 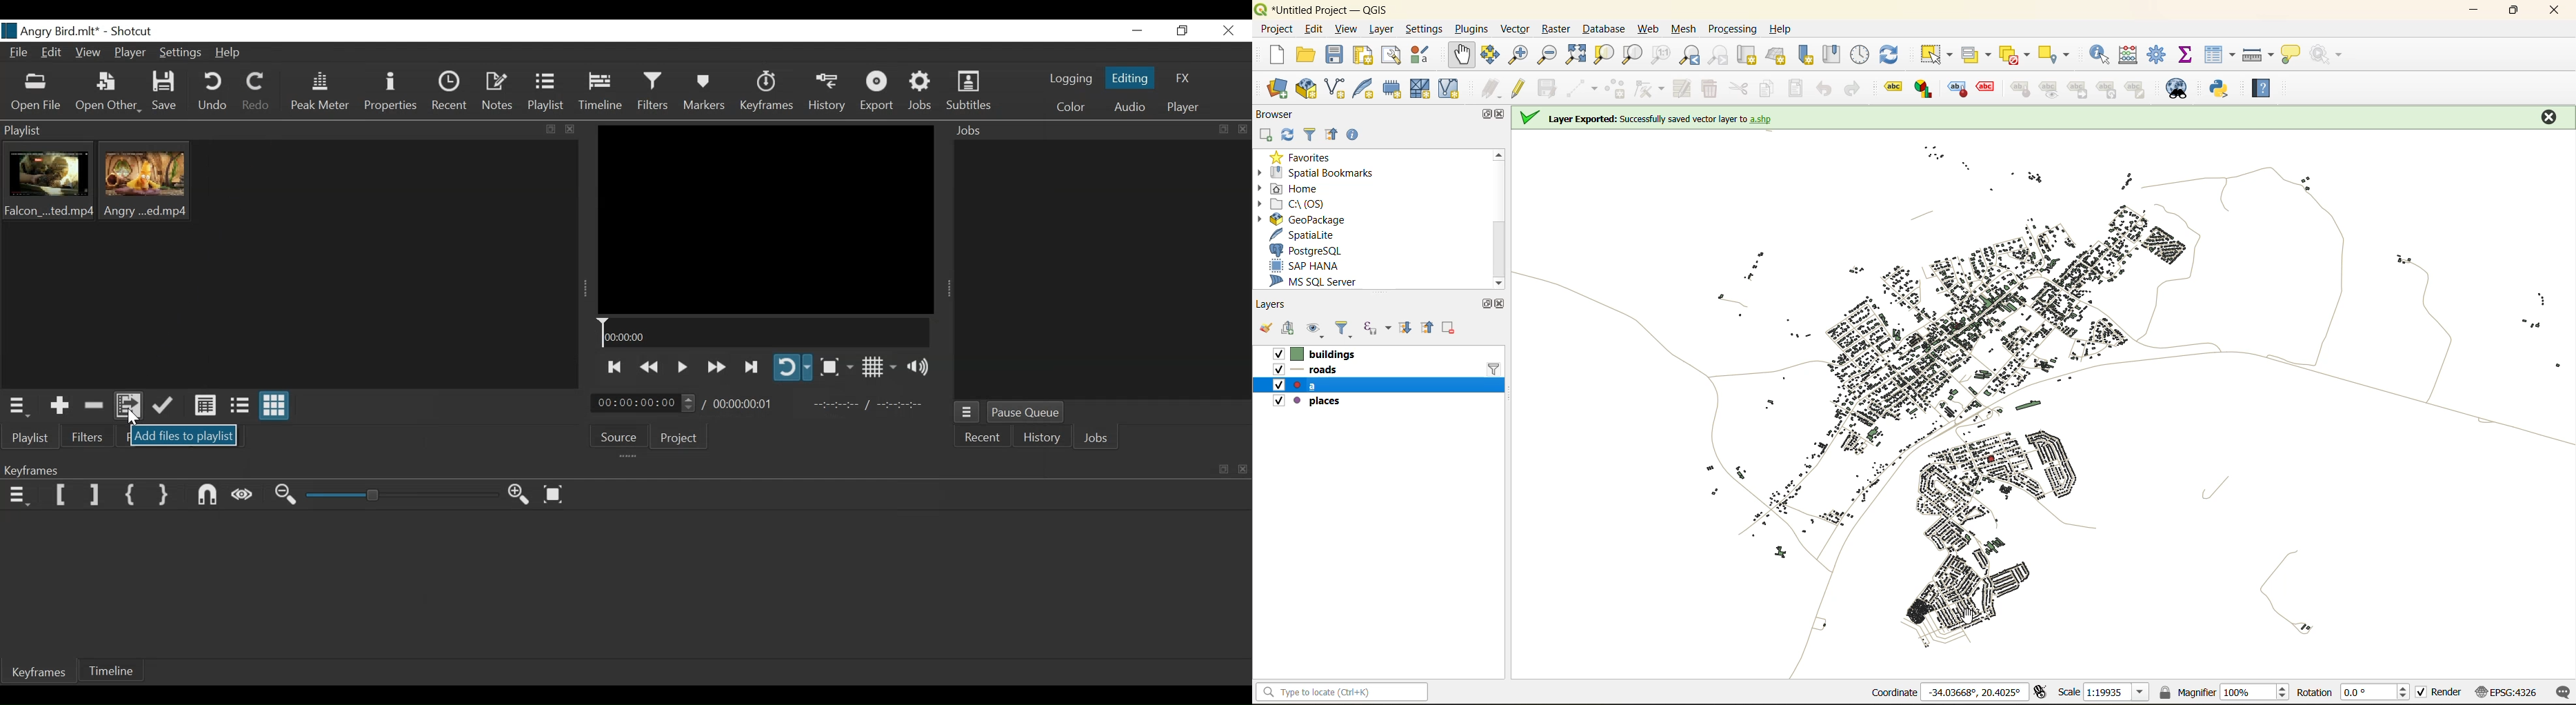 What do you see at coordinates (1314, 328) in the screenshot?
I see `manage map` at bounding box center [1314, 328].